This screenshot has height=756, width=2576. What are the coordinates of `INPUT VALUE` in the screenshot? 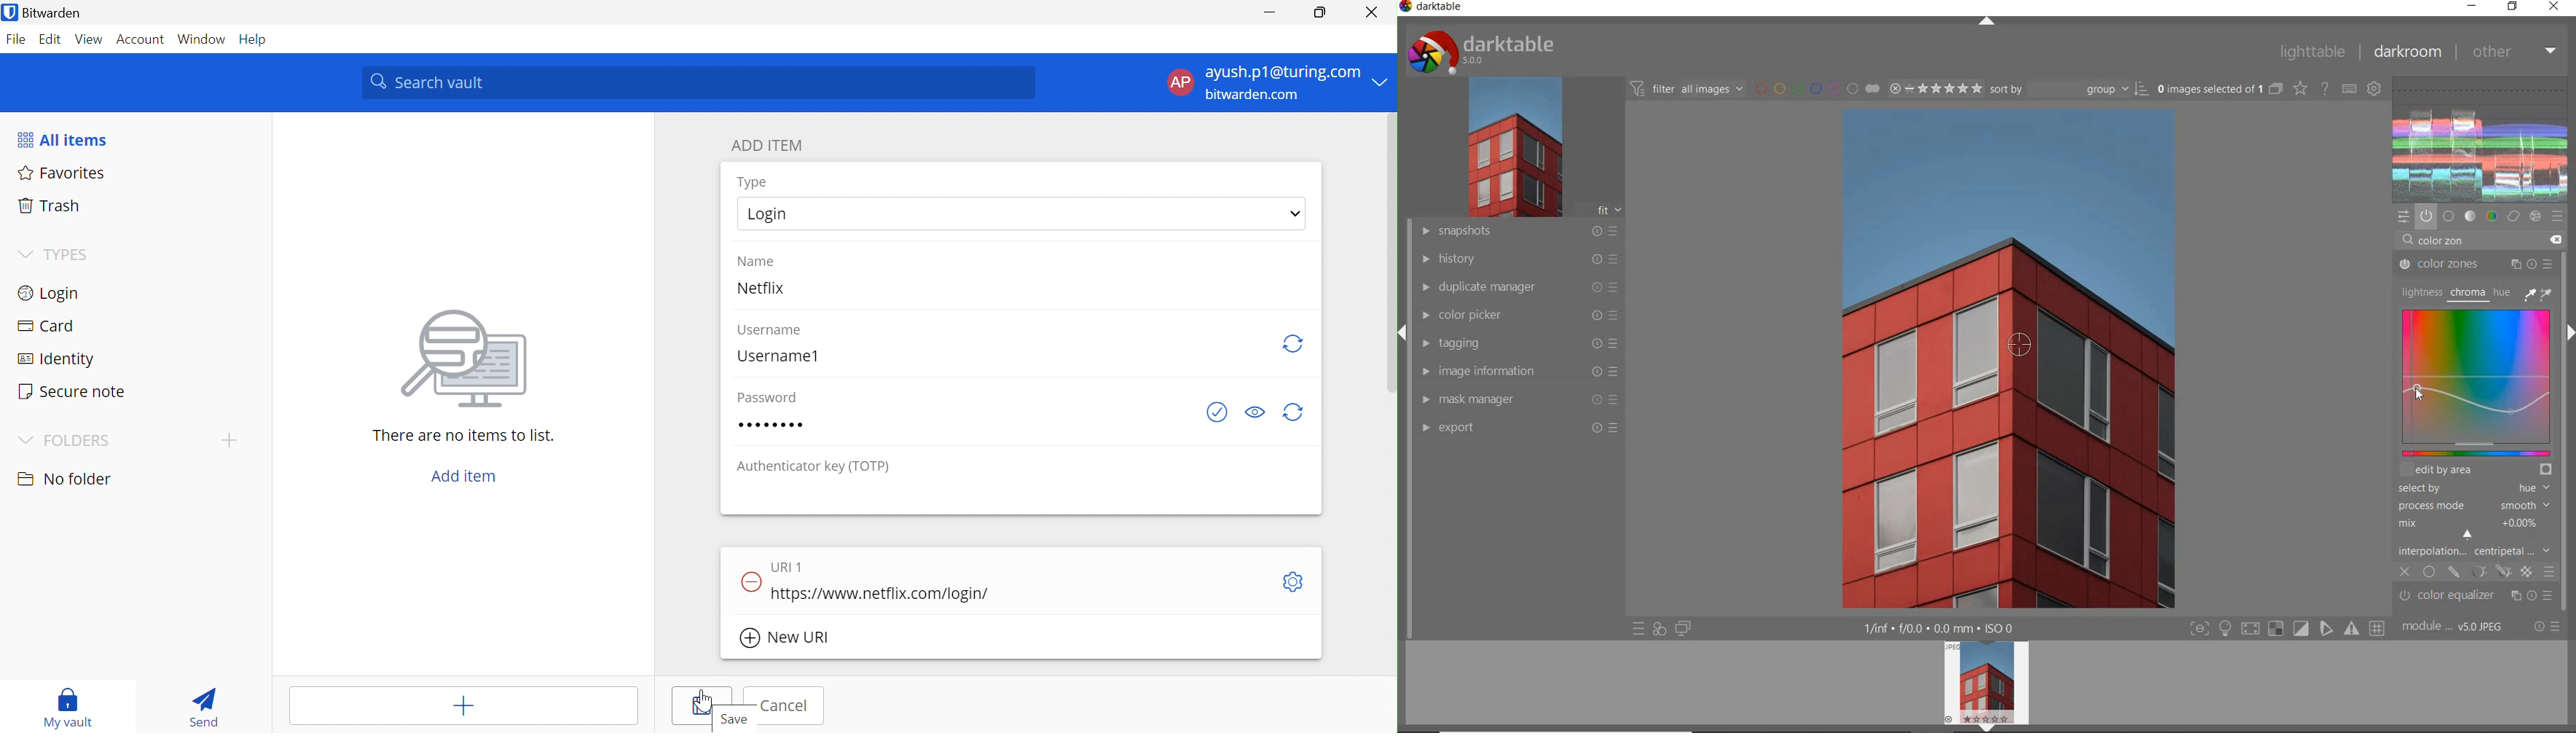 It's located at (2435, 242).